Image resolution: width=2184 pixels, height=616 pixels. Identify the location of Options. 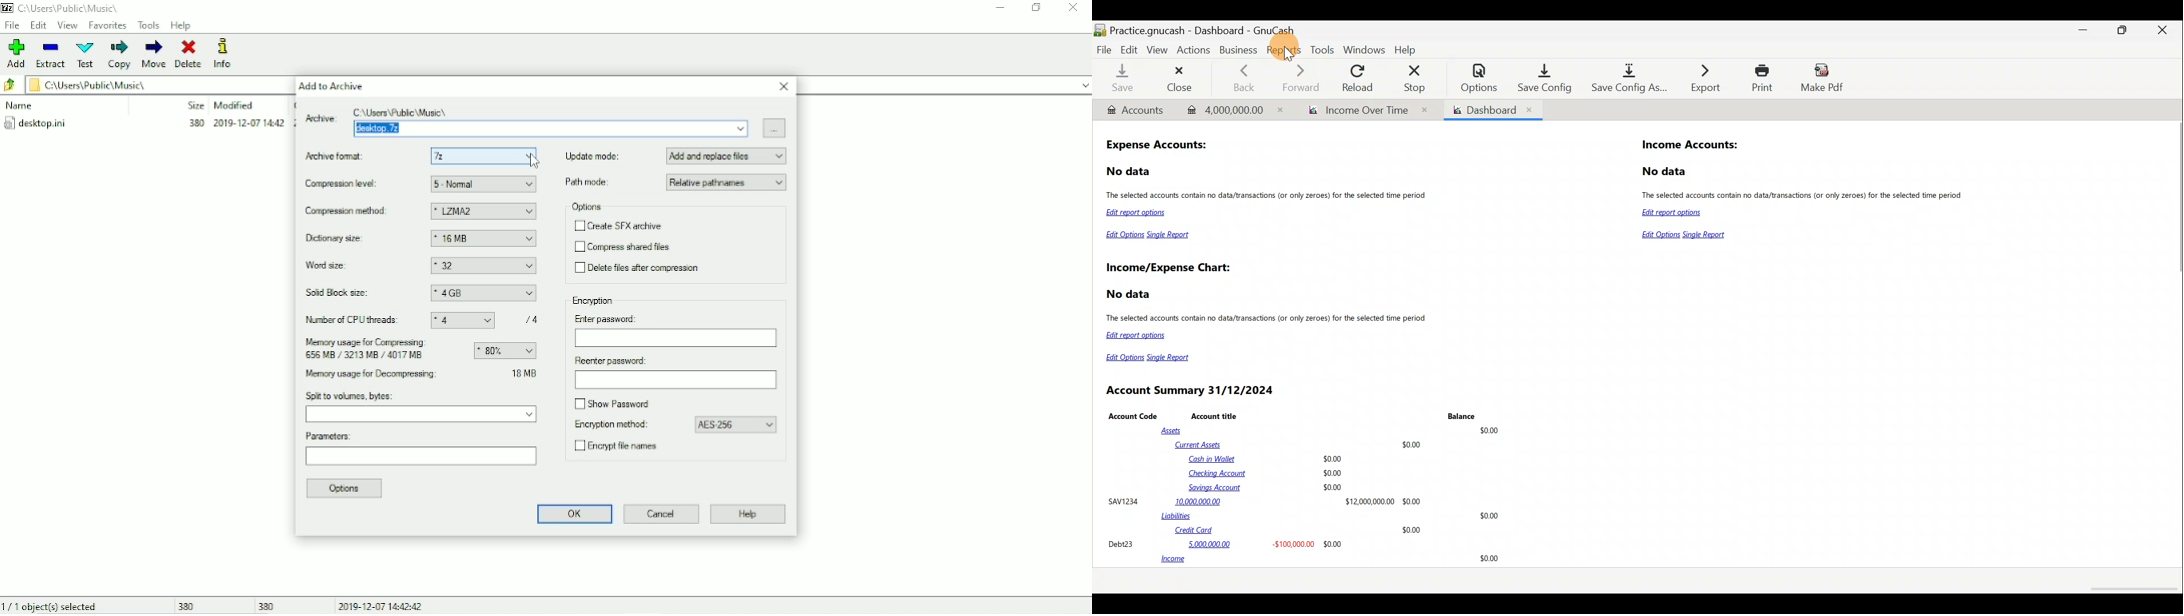
(1473, 78).